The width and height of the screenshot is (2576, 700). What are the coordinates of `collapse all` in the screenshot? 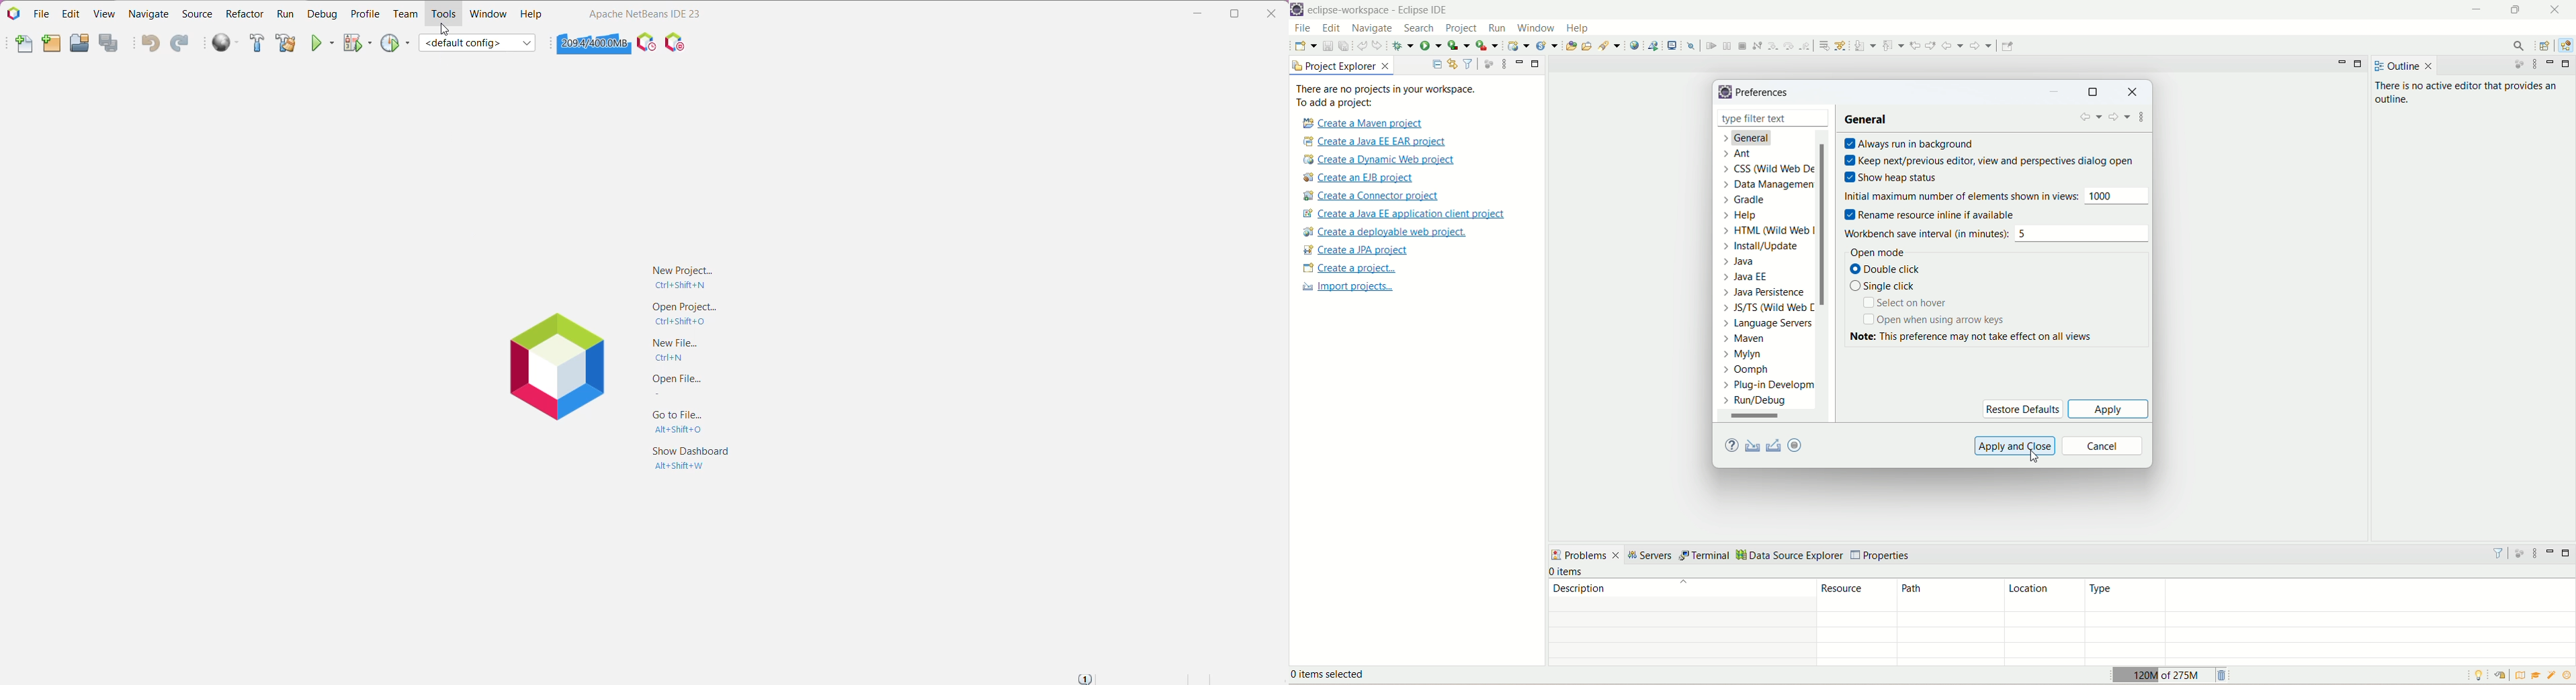 It's located at (1437, 65).